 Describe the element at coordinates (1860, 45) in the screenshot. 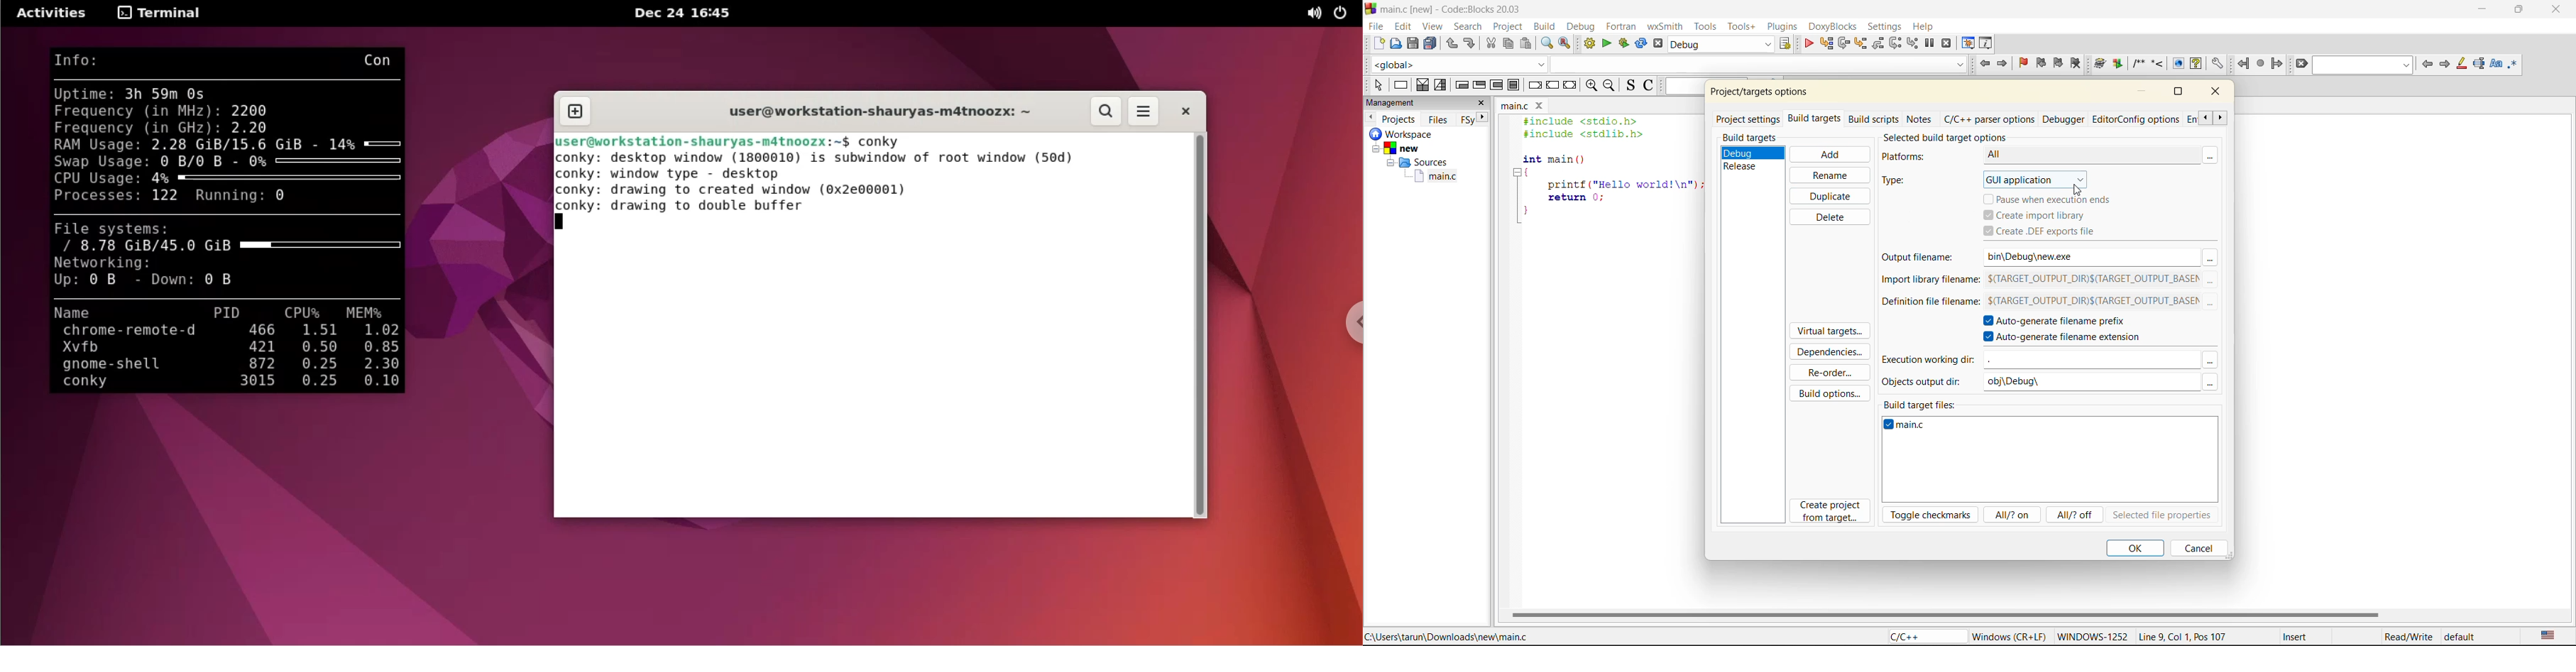

I see `step into` at that location.